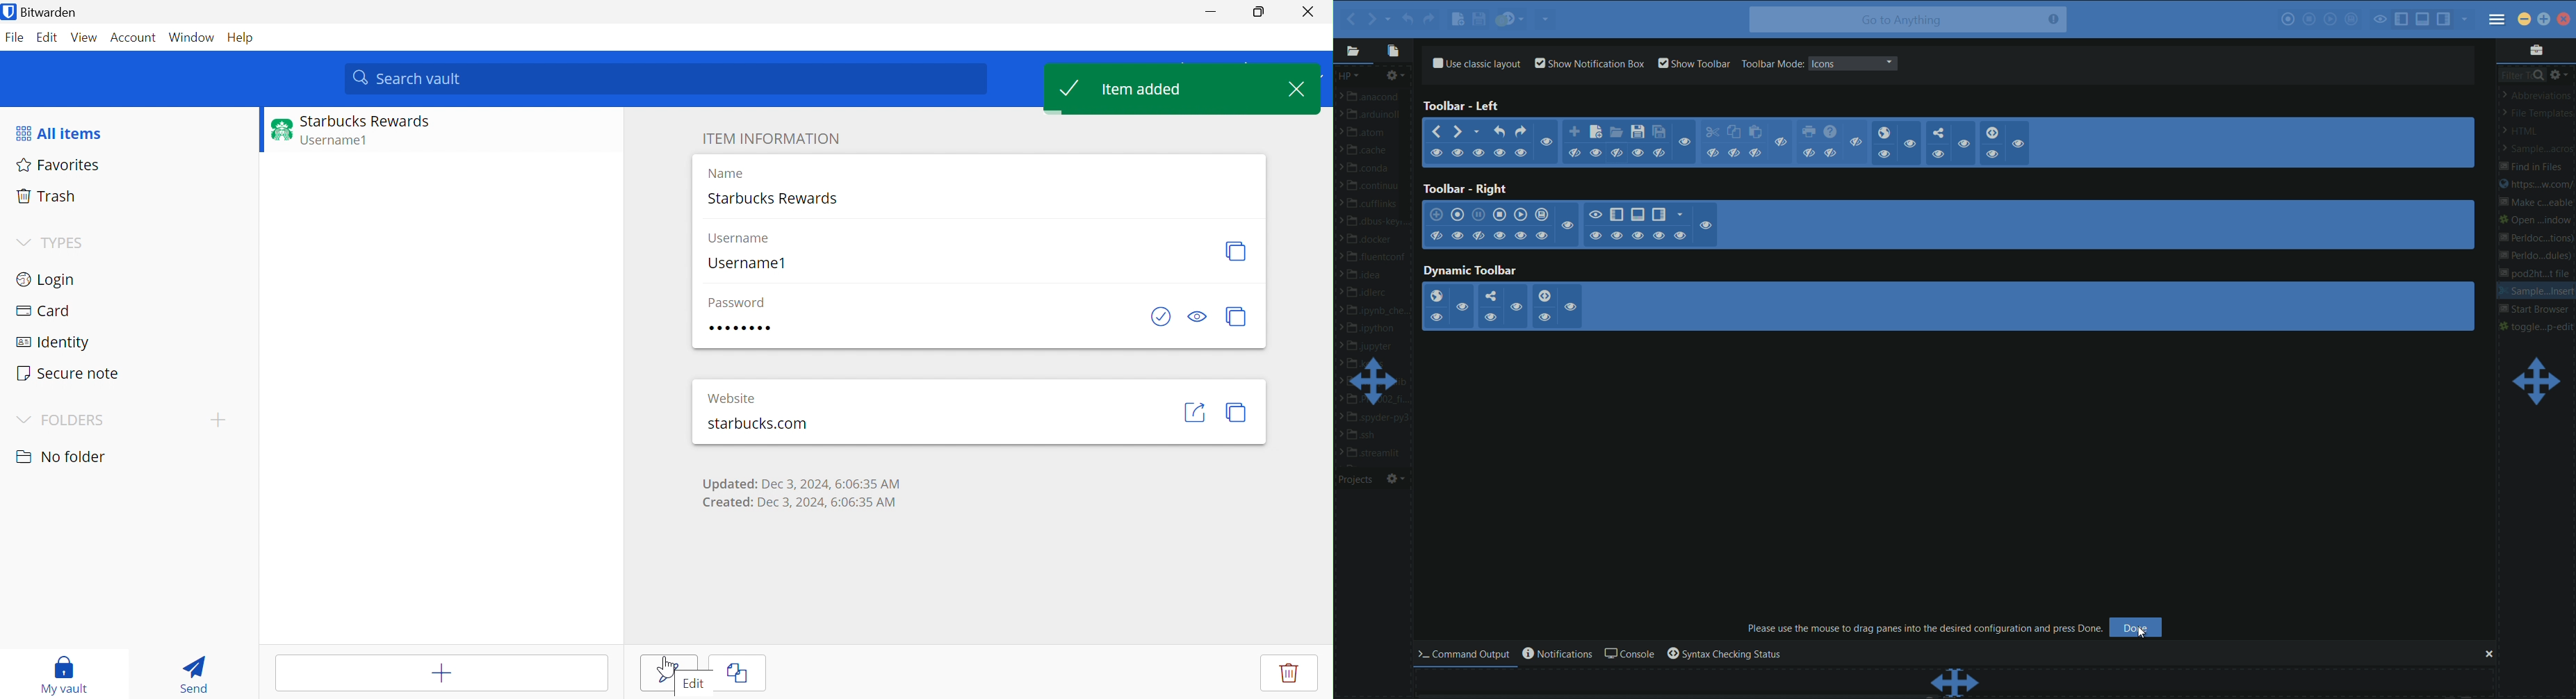 Image resolution: width=2576 pixels, height=700 pixels. I want to click on Secure note, so click(68, 373).